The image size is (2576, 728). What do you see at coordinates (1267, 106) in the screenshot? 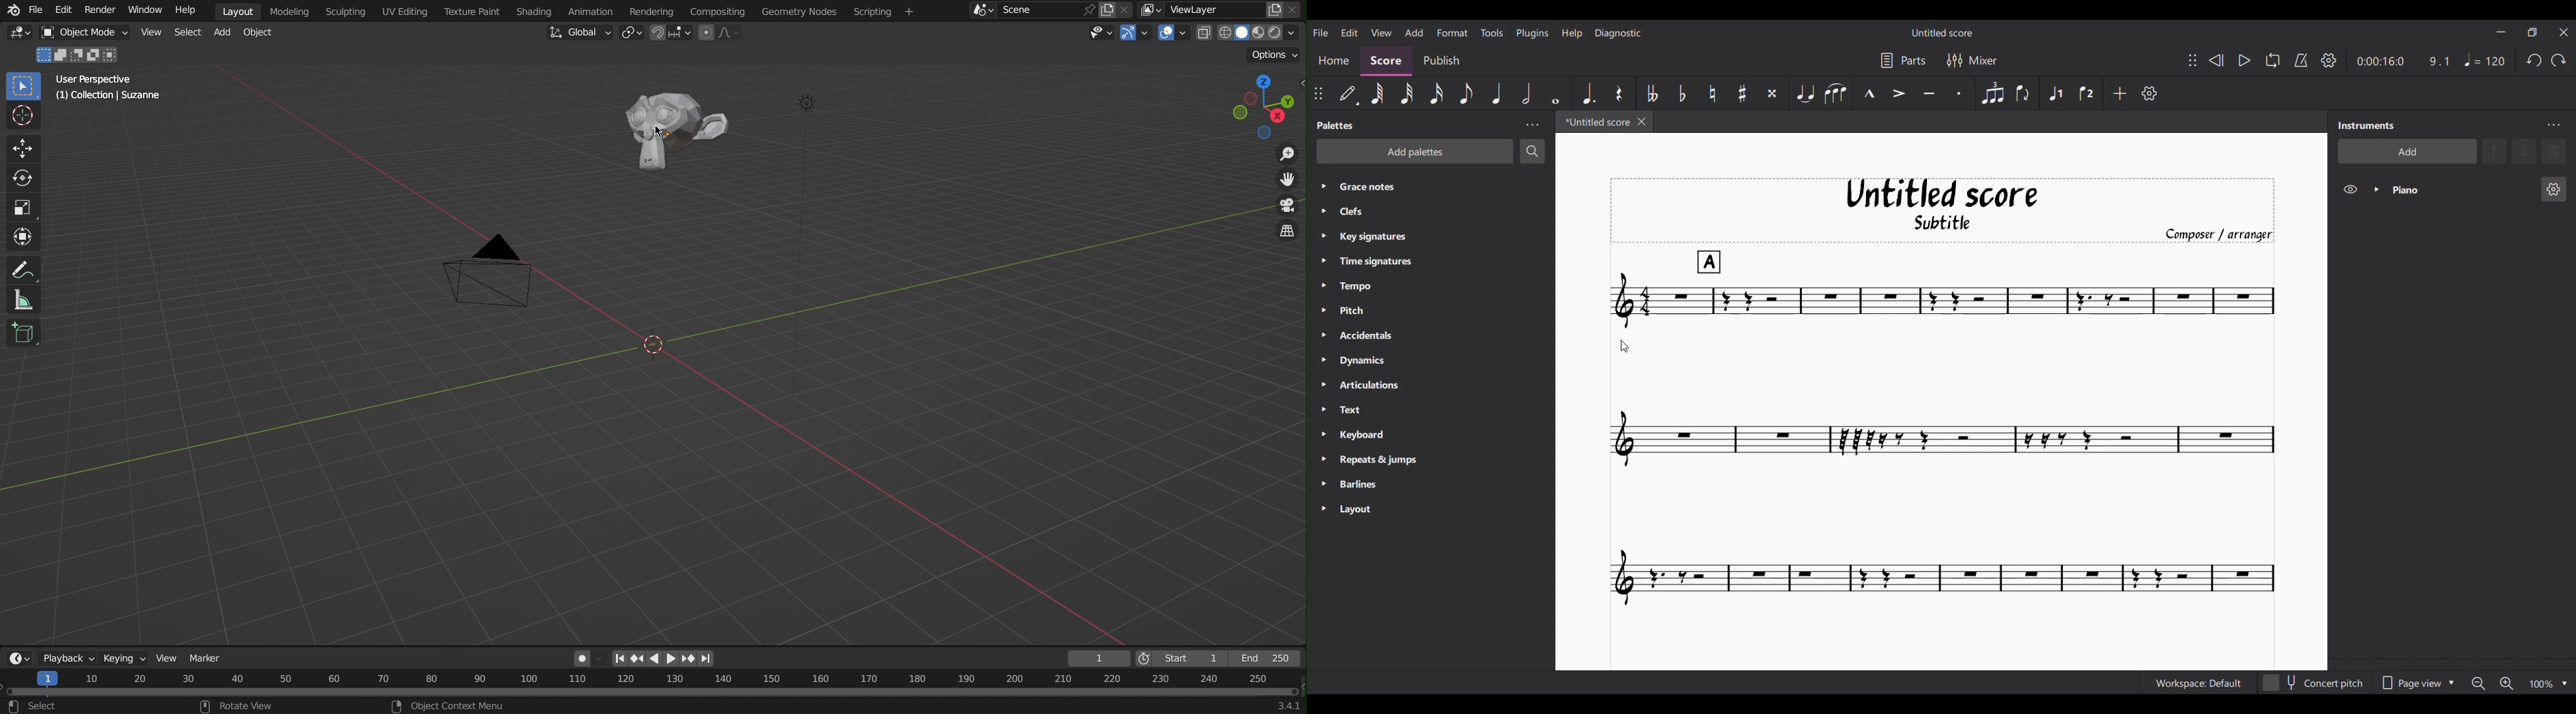
I see `Viewport` at bounding box center [1267, 106].